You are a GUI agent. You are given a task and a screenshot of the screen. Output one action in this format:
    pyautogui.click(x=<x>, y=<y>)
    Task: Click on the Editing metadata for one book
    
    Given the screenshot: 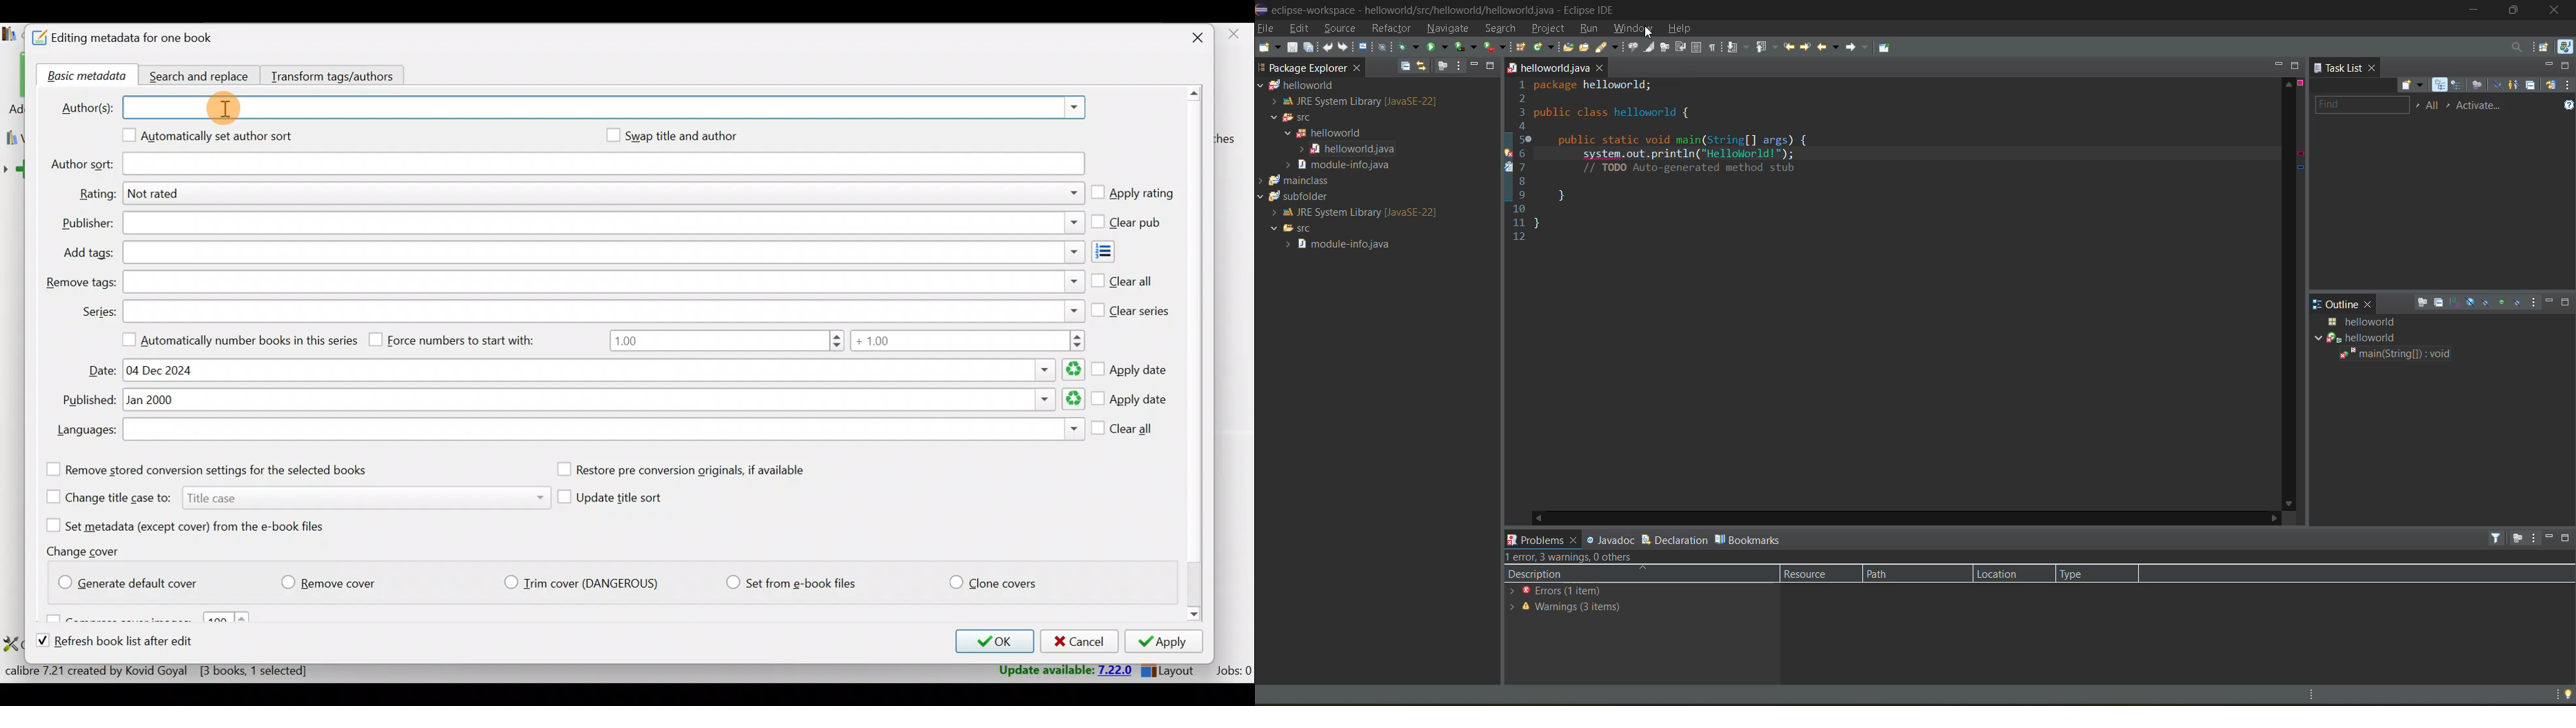 What is the action you would take?
    pyautogui.click(x=139, y=39)
    